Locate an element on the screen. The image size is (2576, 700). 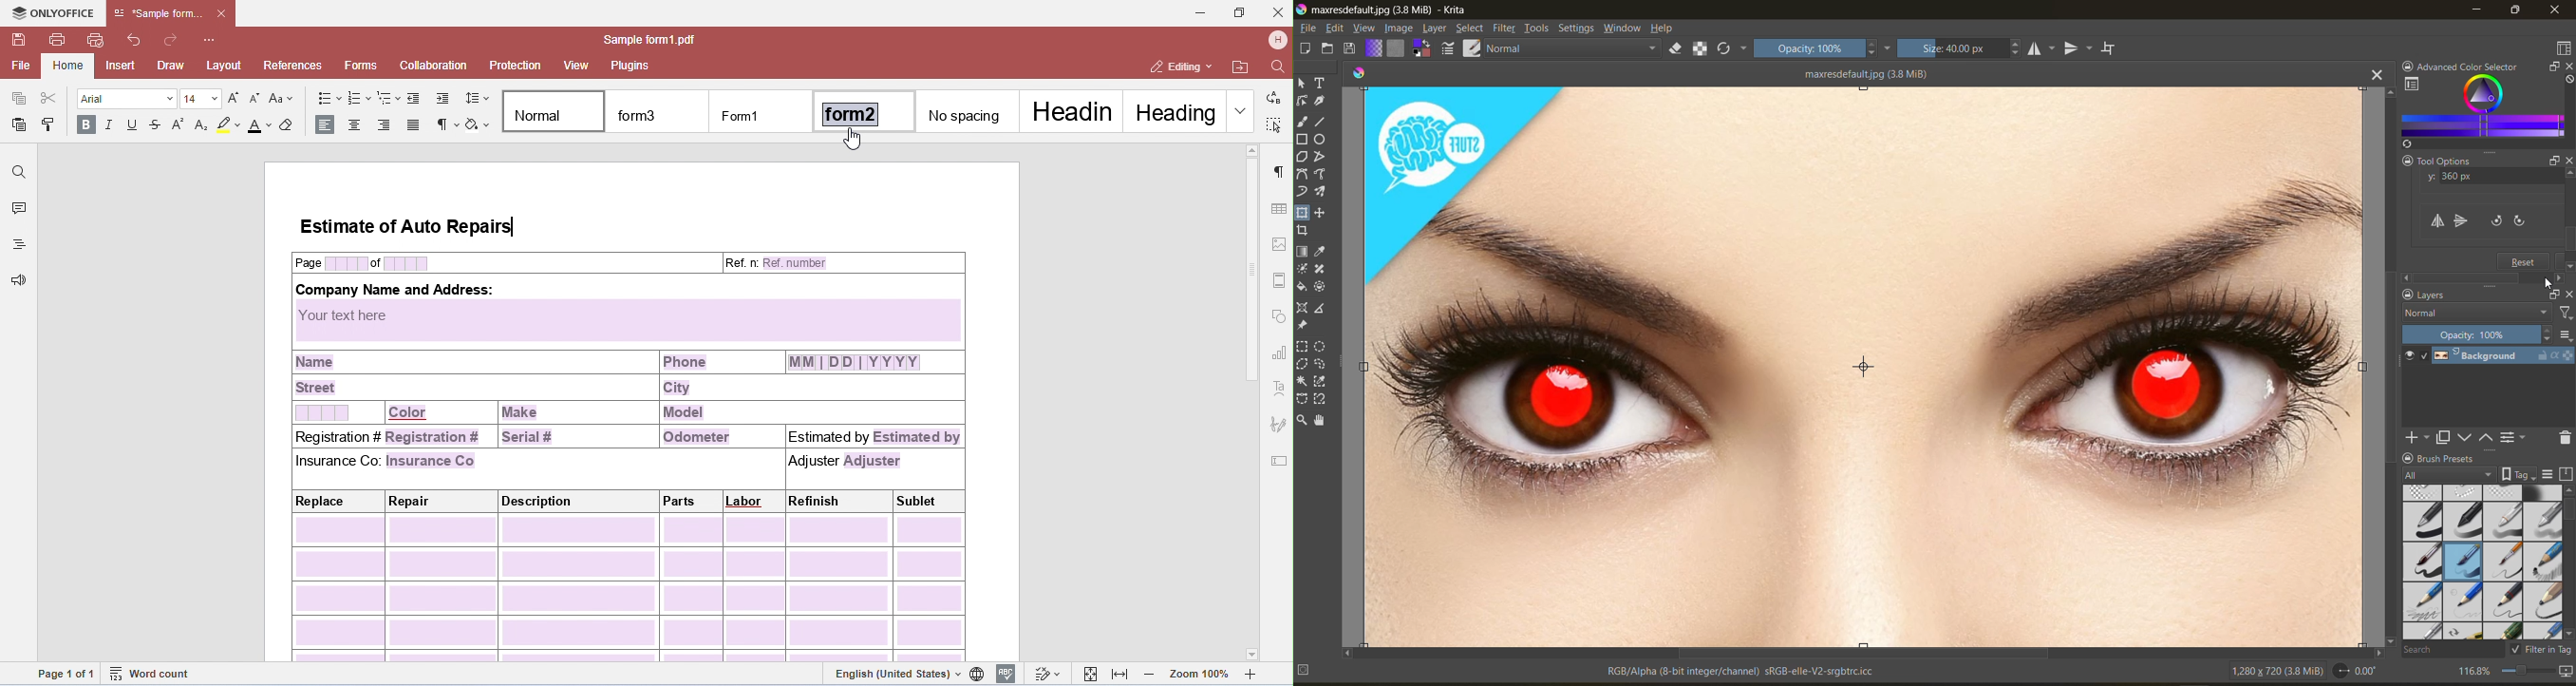
view is located at coordinates (1366, 29).